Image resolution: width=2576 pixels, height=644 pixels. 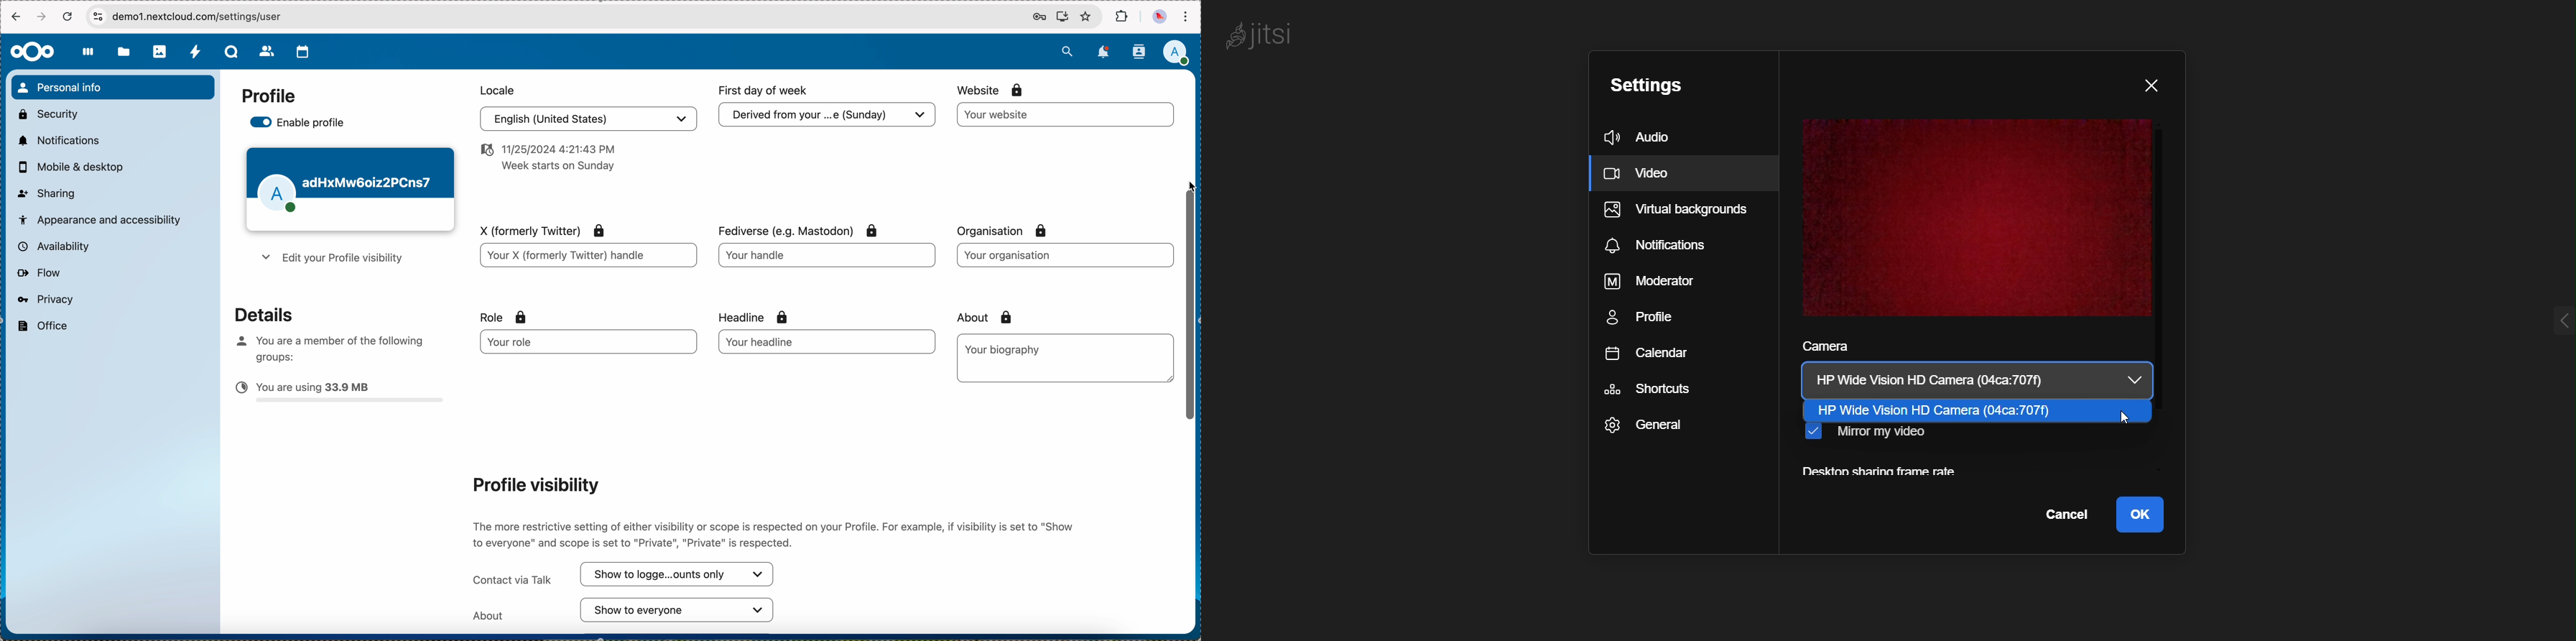 What do you see at coordinates (1066, 115) in the screenshot?
I see `website` at bounding box center [1066, 115].